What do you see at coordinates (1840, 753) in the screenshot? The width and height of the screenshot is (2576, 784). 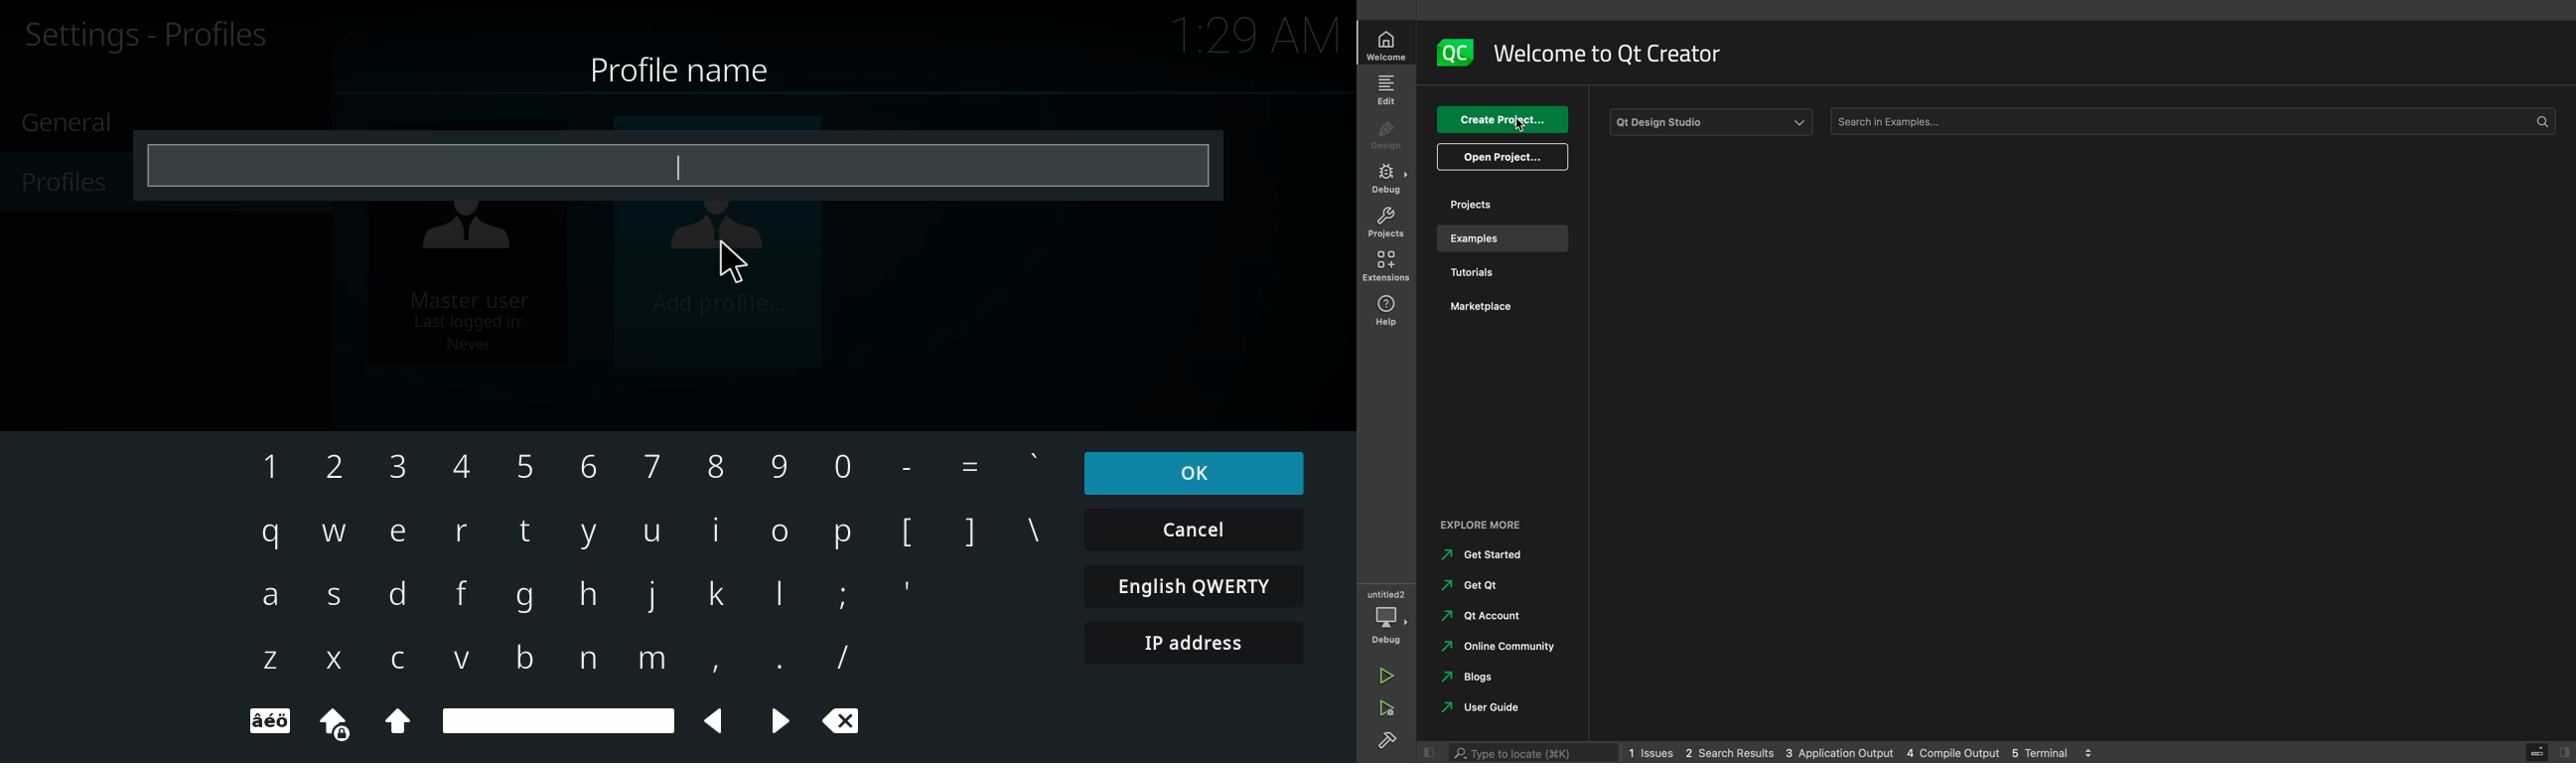 I see `3 application output` at bounding box center [1840, 753].